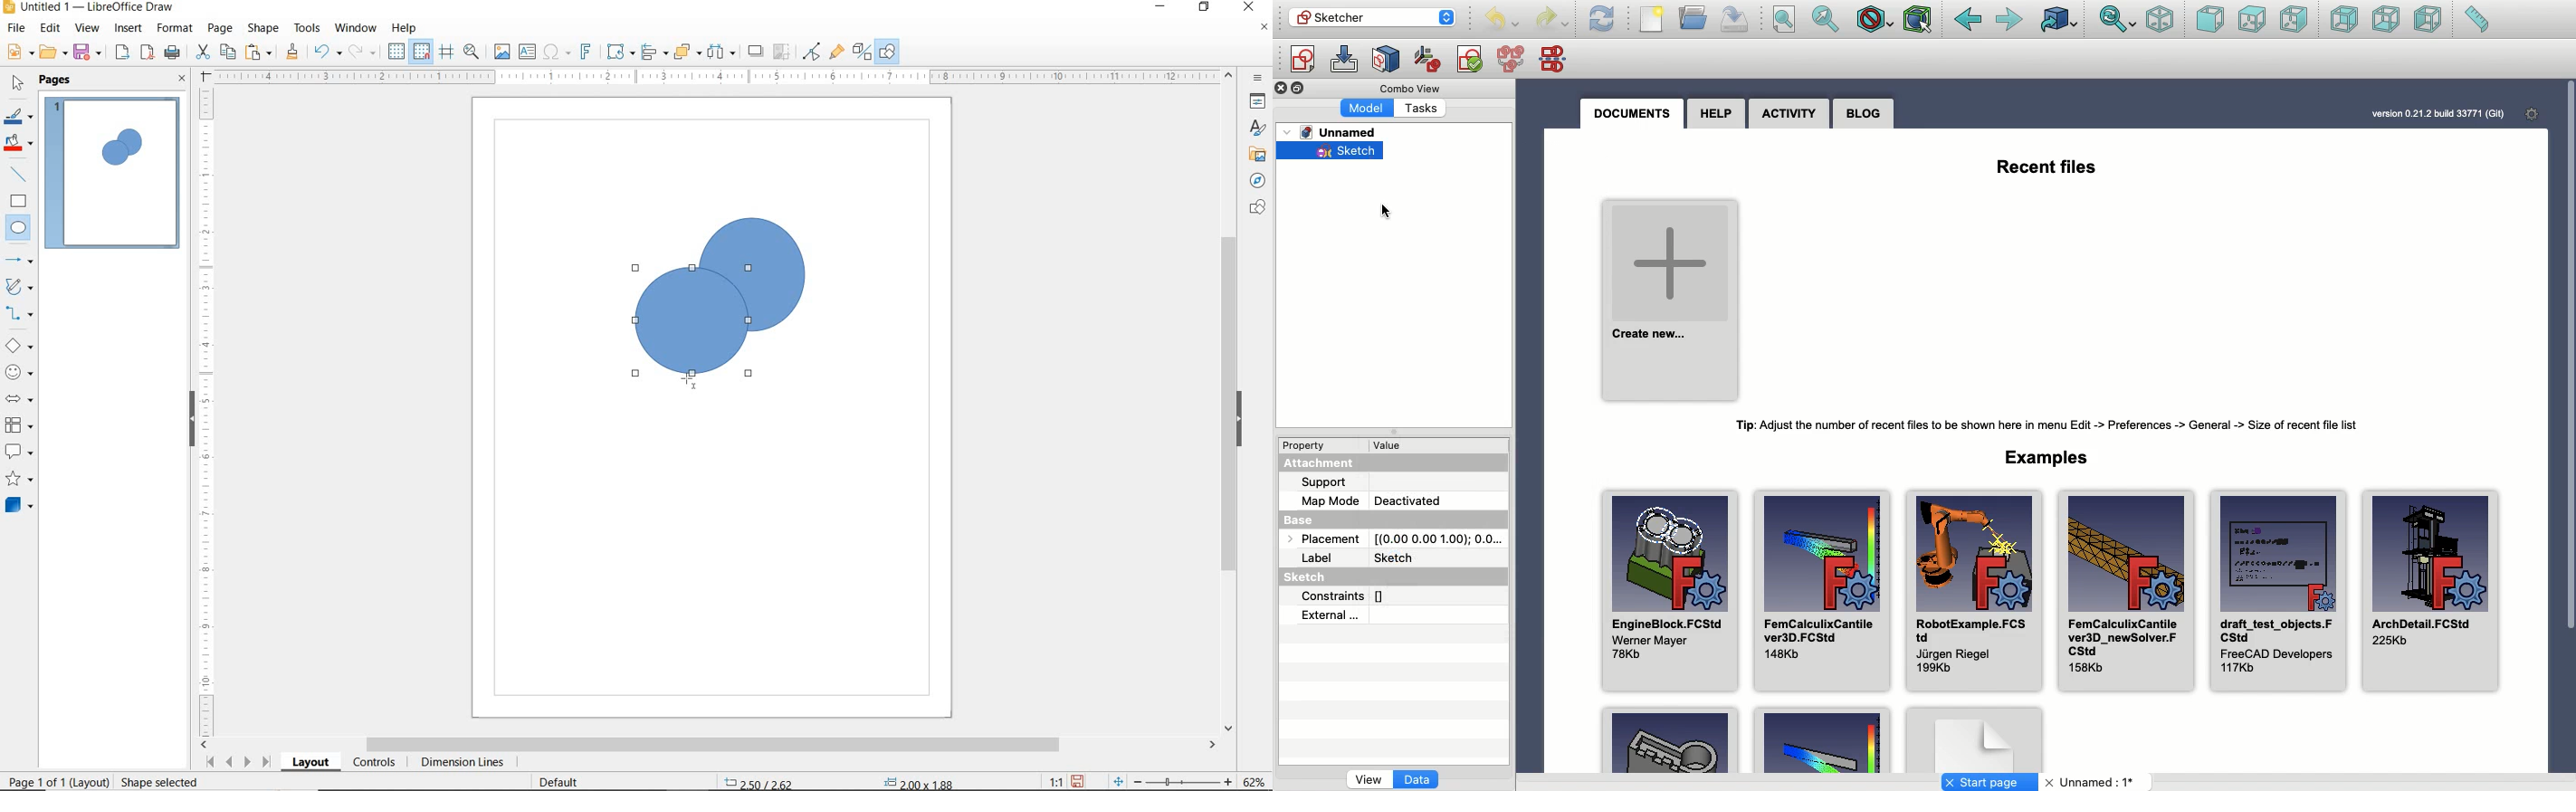 The image size is (2576, 812). What do you see at coordinates (2161, 19) in the screenshot?
I see `Isometric` at bounding box center [2161, 19].